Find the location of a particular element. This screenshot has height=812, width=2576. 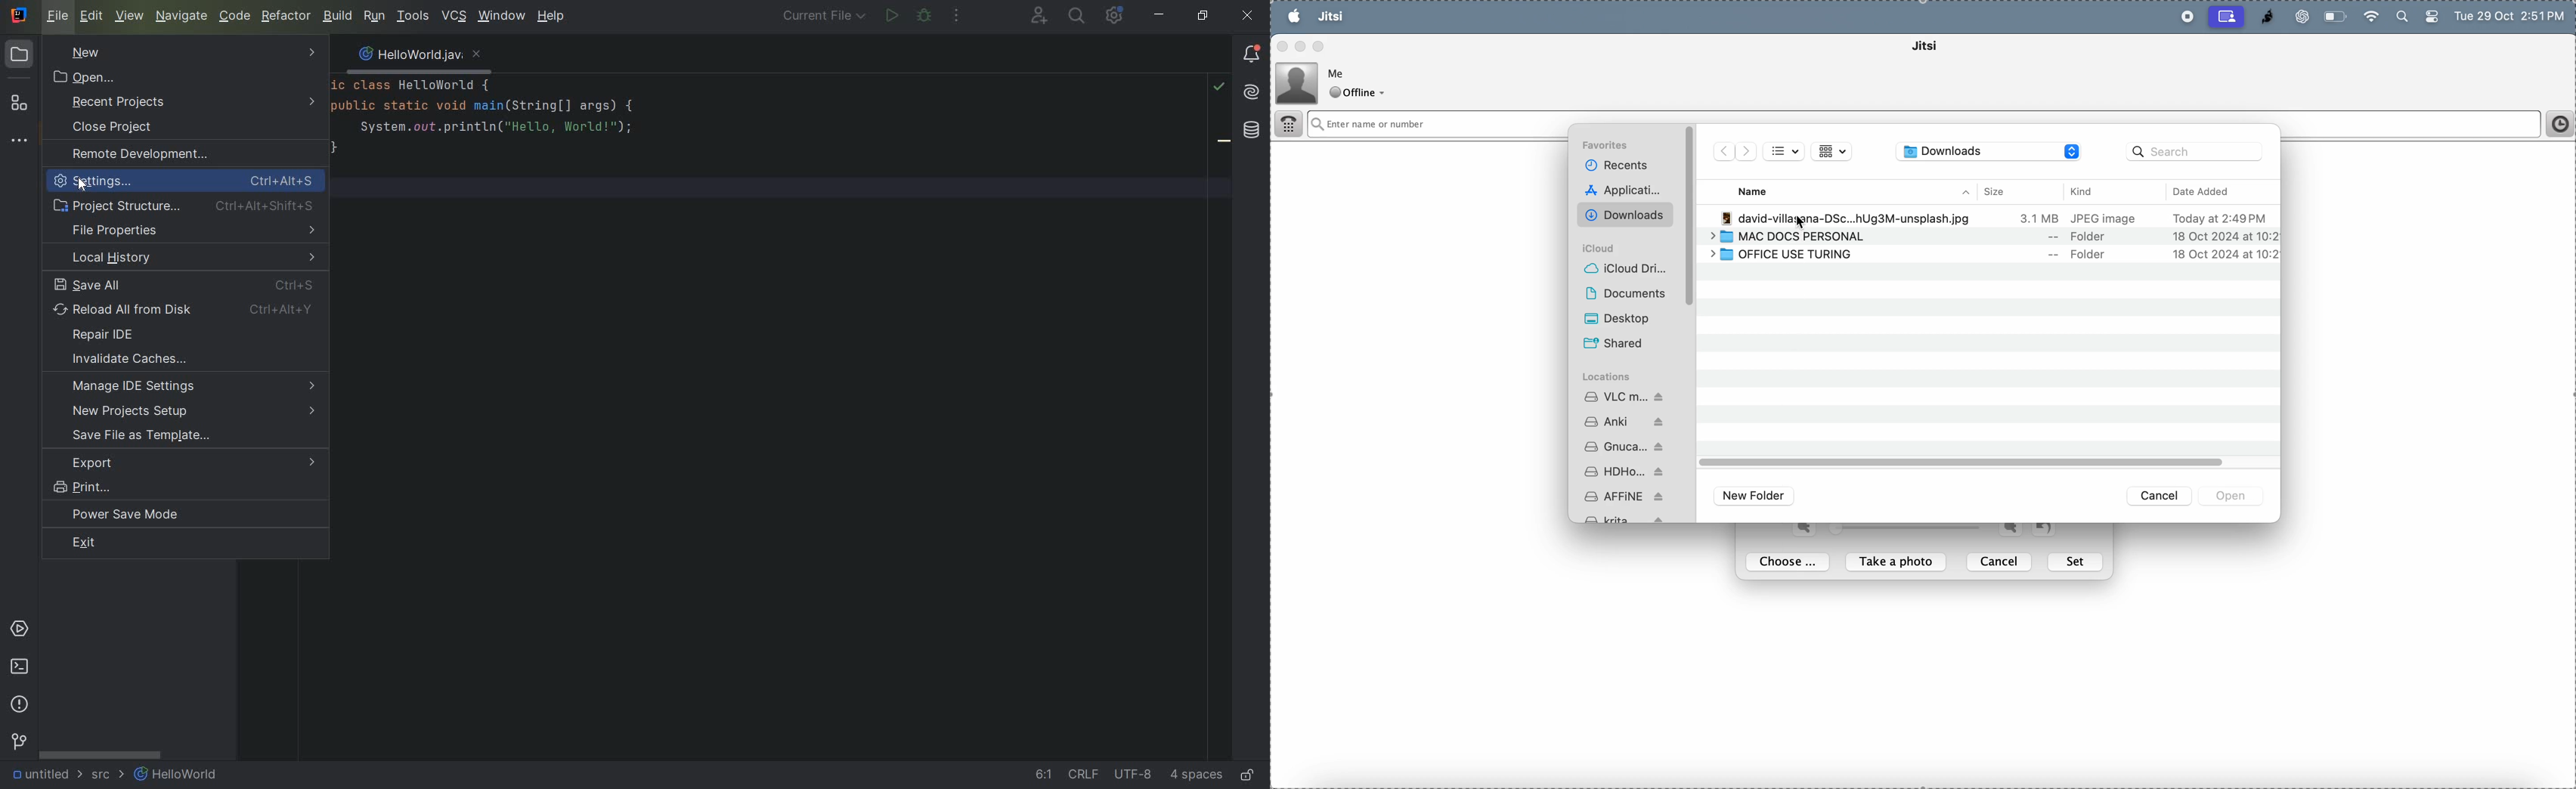

profile is located at coordinates (1297, 82).